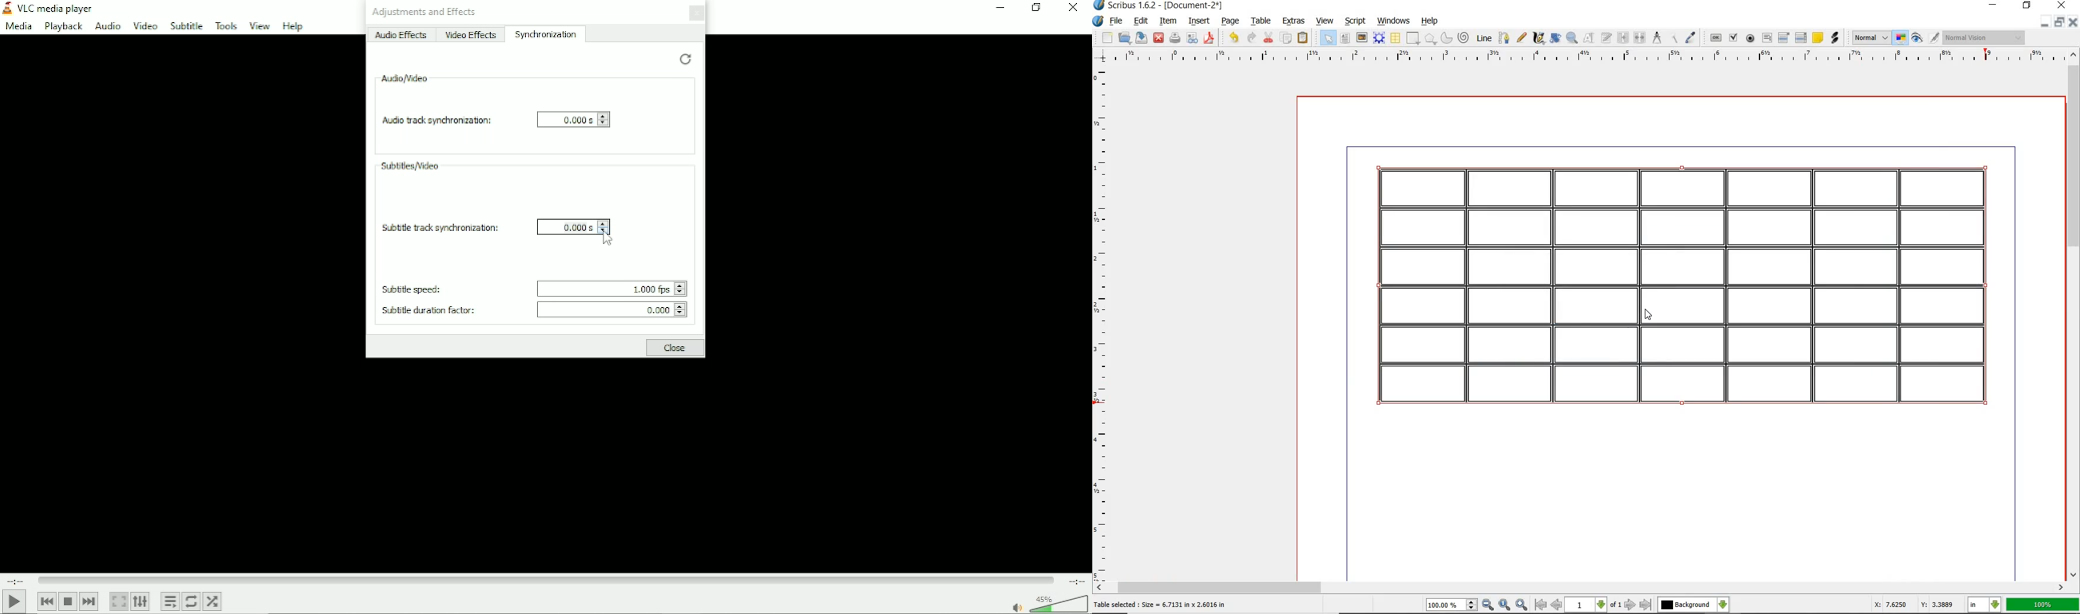 Image resolution: width=2100 pixels, height=616 pixels. I want to click on restore, so click(2027, 6).